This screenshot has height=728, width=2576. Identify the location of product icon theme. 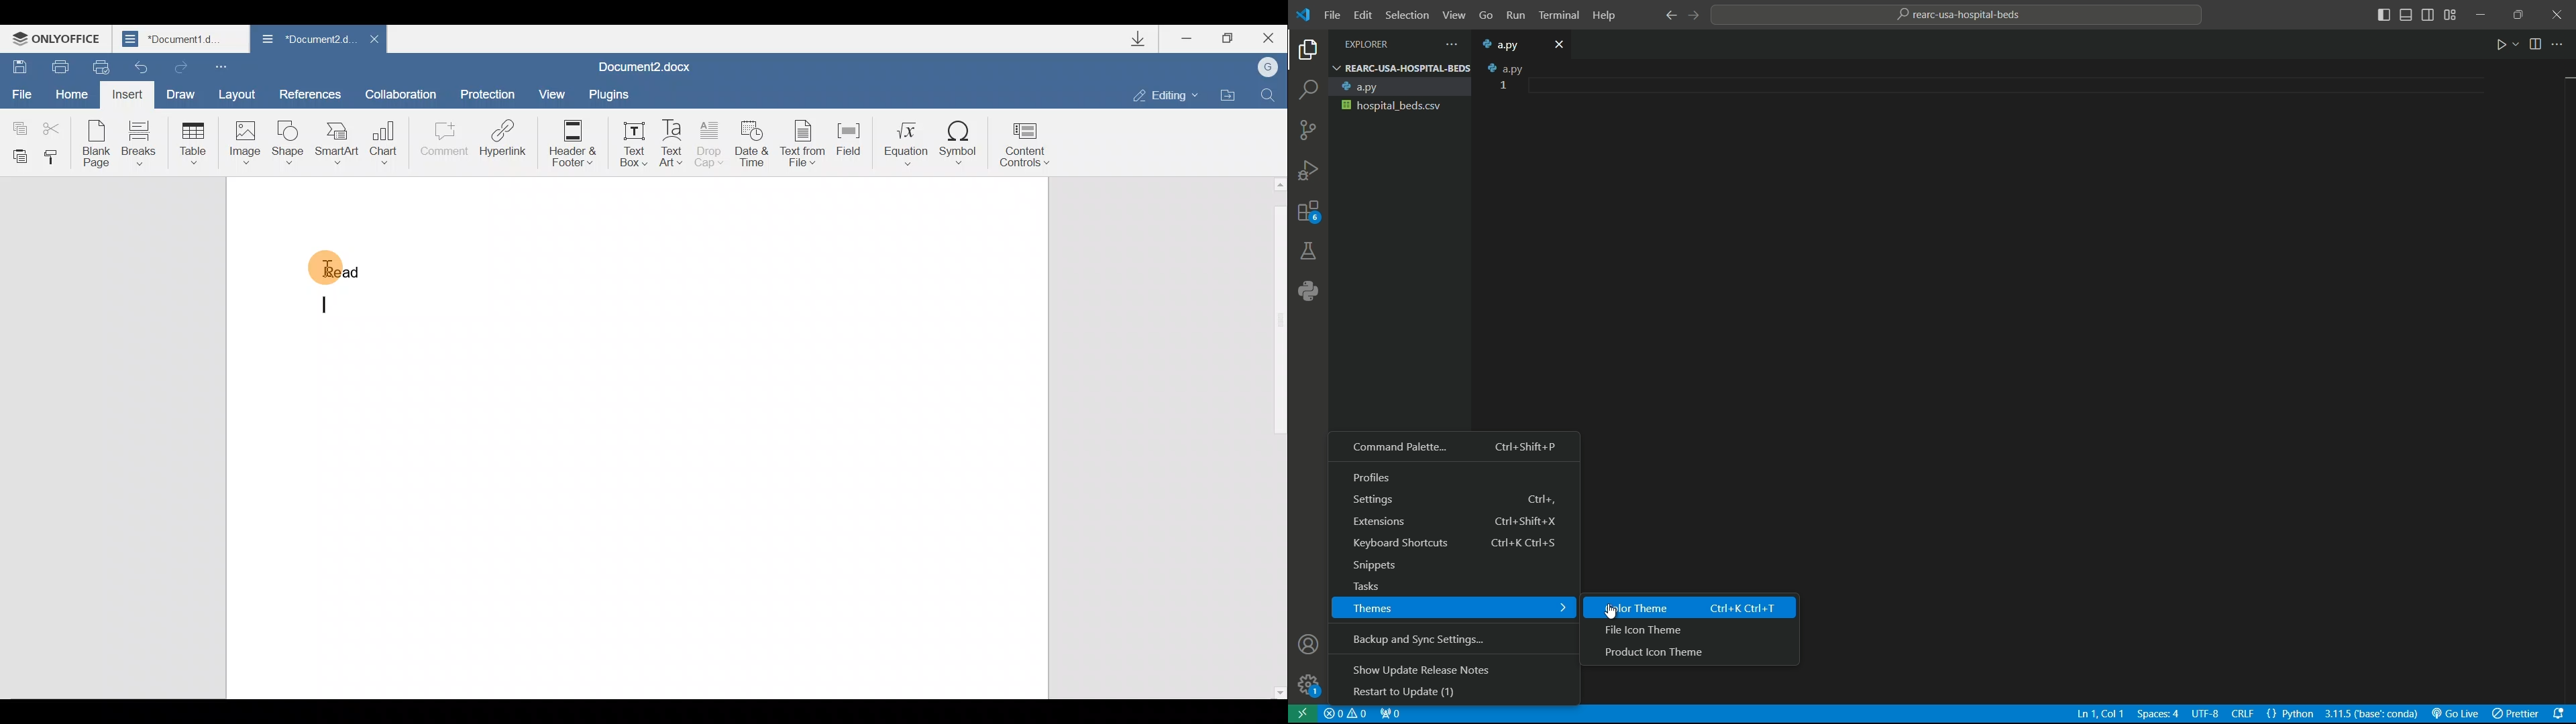
(1693, 655).